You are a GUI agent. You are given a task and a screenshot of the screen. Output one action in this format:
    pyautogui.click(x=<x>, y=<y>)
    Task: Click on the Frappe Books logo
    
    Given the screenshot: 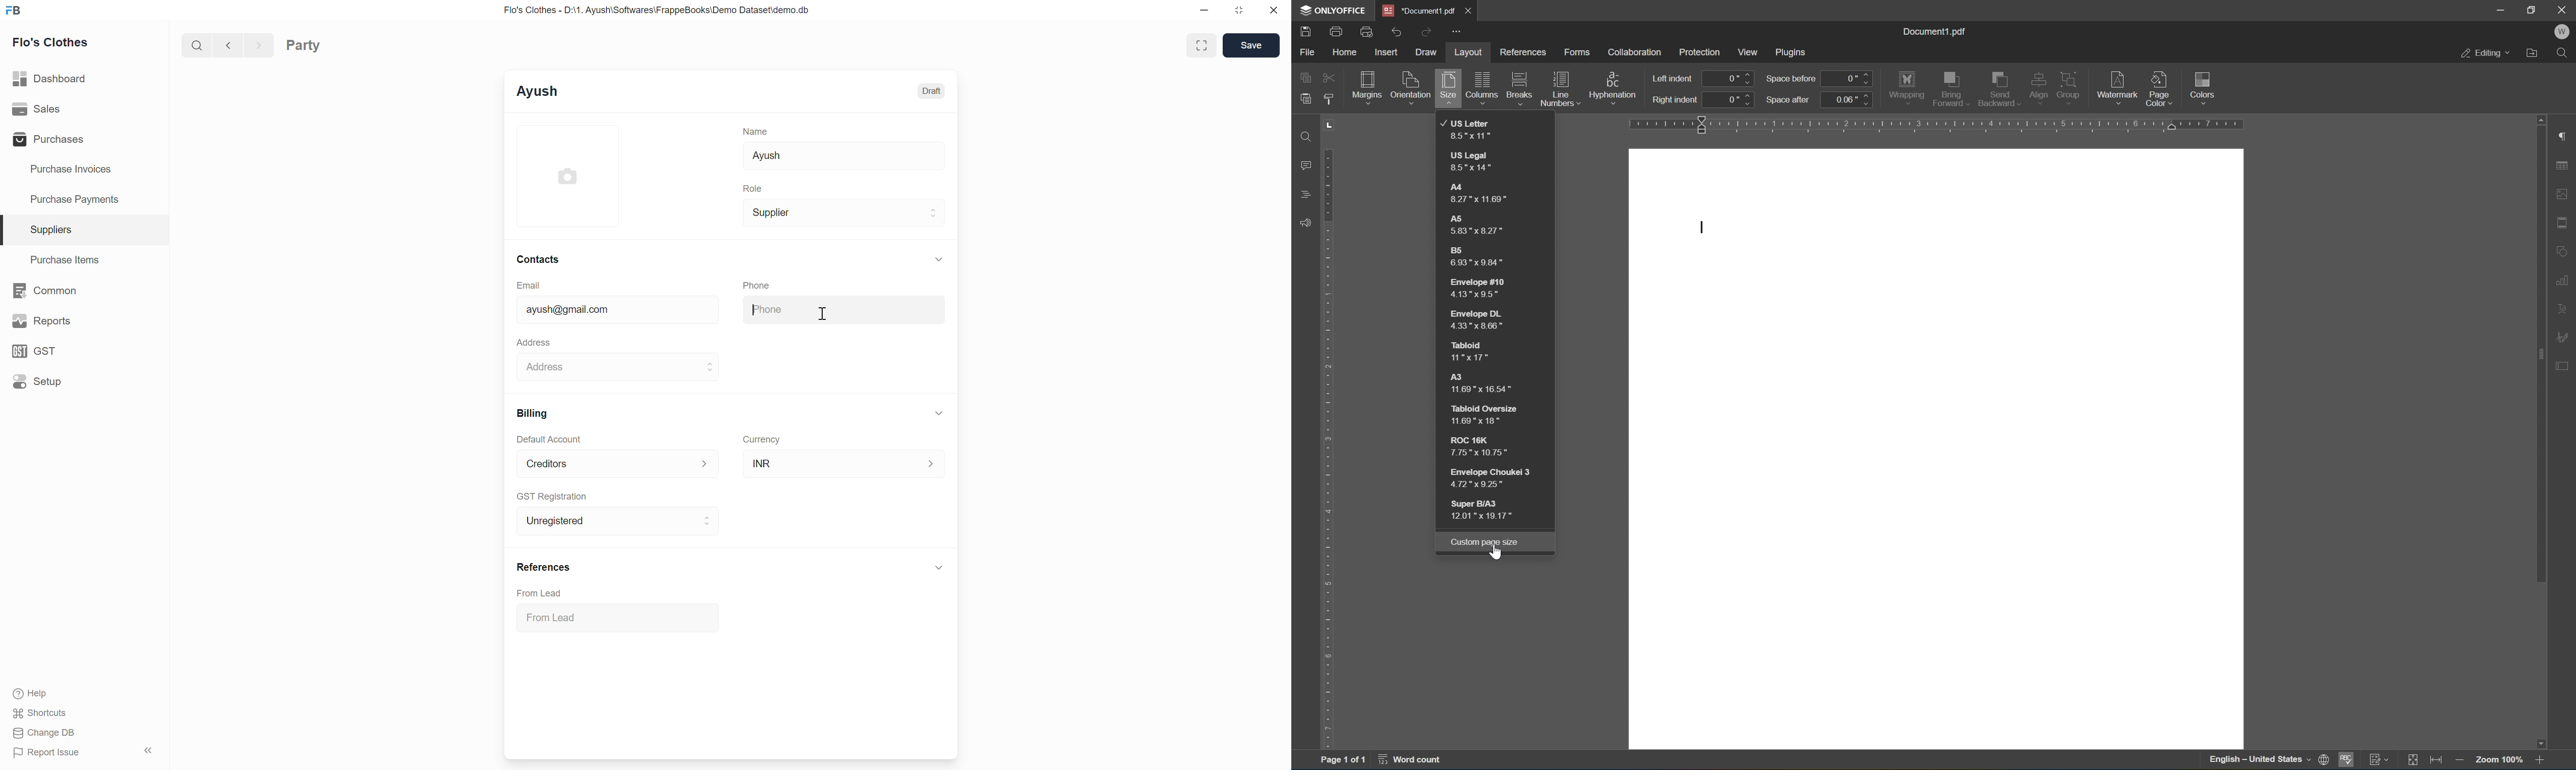 What is the action you would take?
    pyautogui.click(x=13, y=11)
    